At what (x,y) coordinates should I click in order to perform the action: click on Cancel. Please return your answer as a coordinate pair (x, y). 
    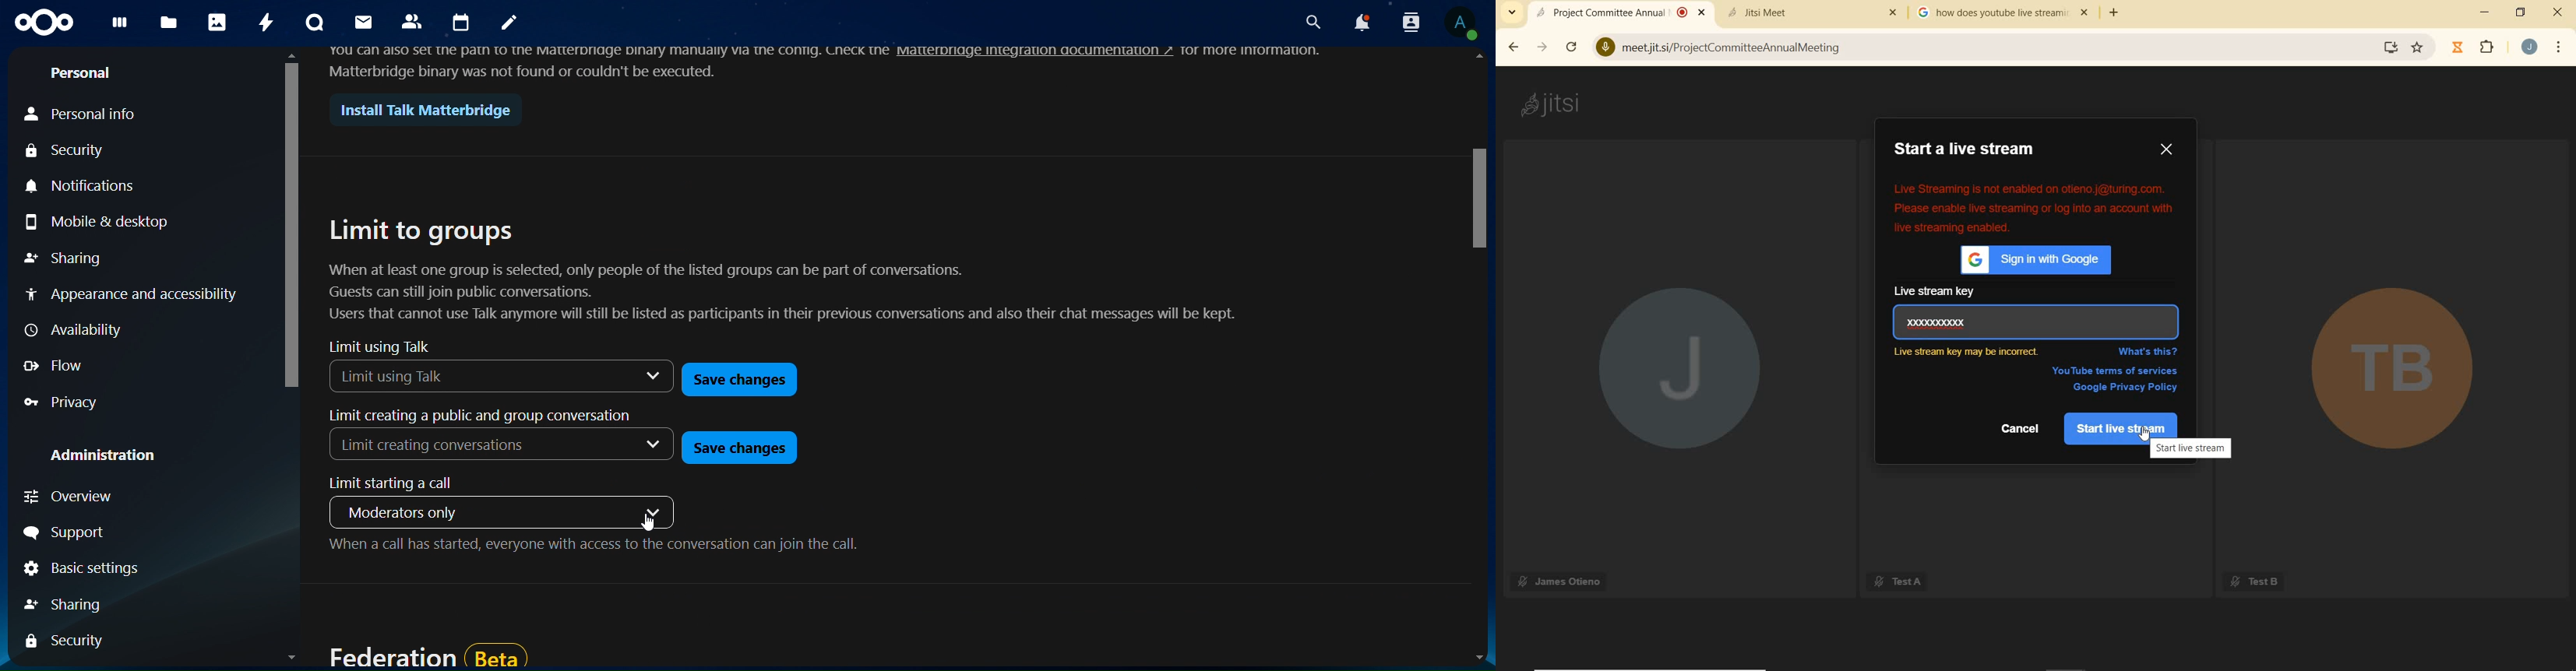
    Looking at the image, I should click on (2022, 428).